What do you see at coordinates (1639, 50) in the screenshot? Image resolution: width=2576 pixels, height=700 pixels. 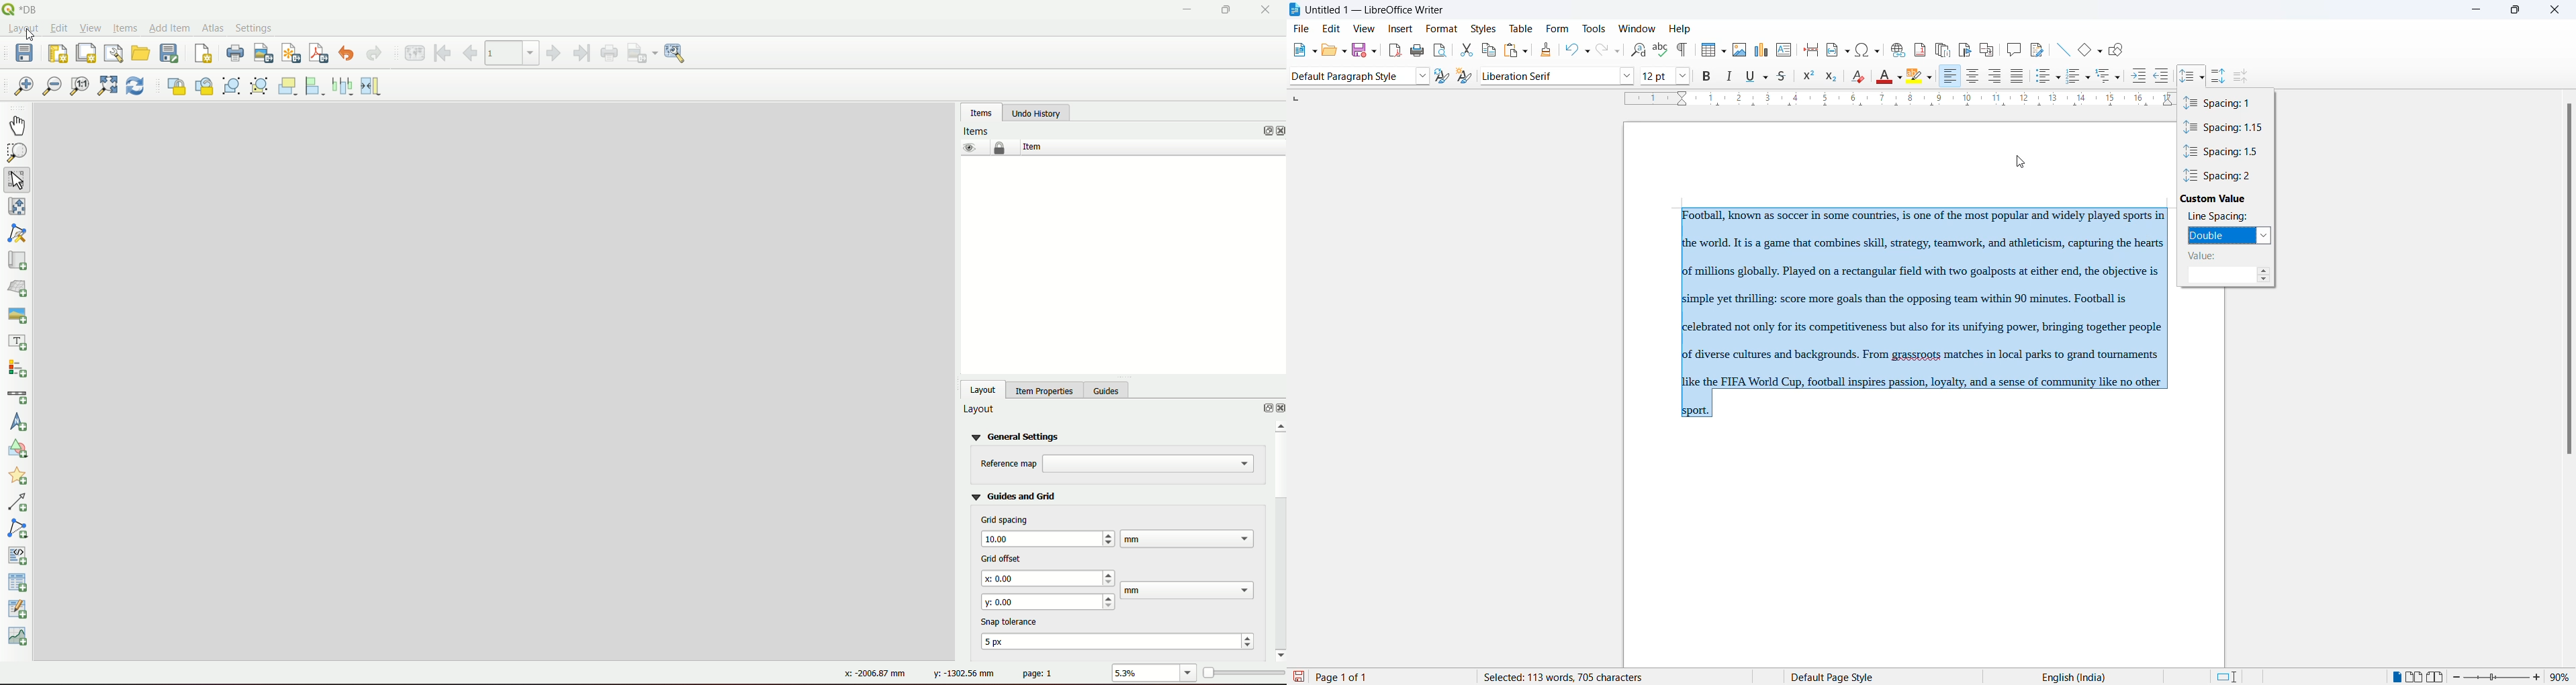 I see `find and replace` at bounding box center [1639, 50].